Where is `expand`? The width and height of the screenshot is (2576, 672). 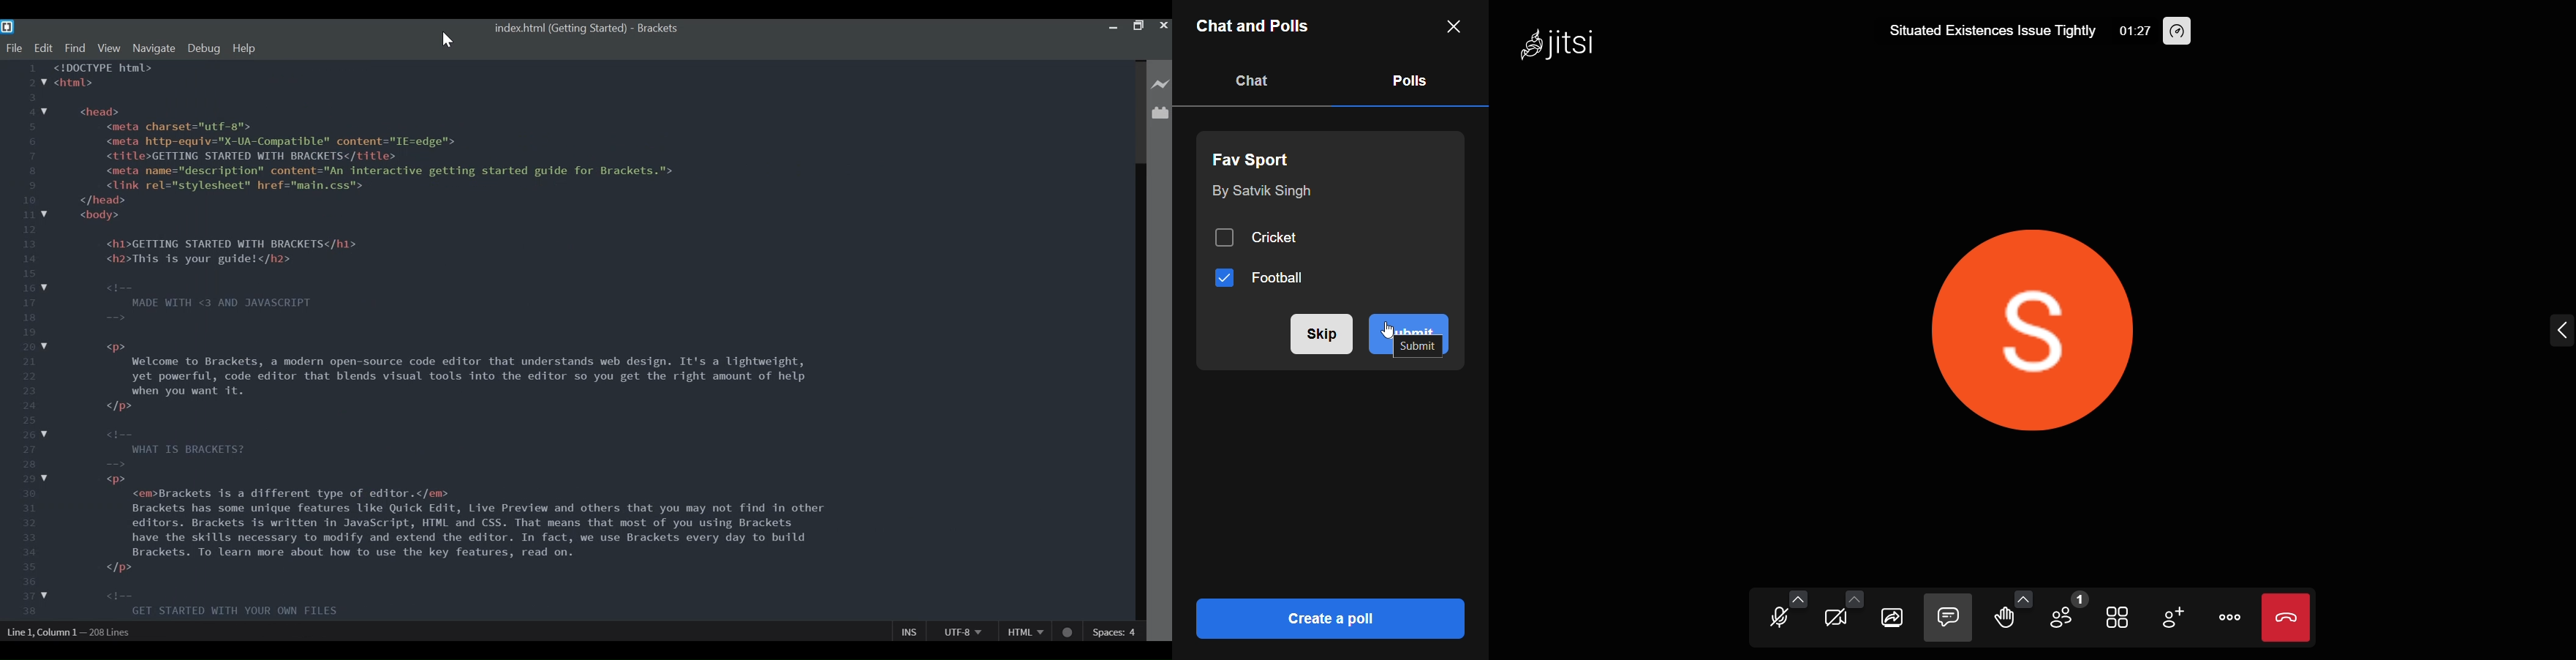 expand is located at coordinates (2557, 331).